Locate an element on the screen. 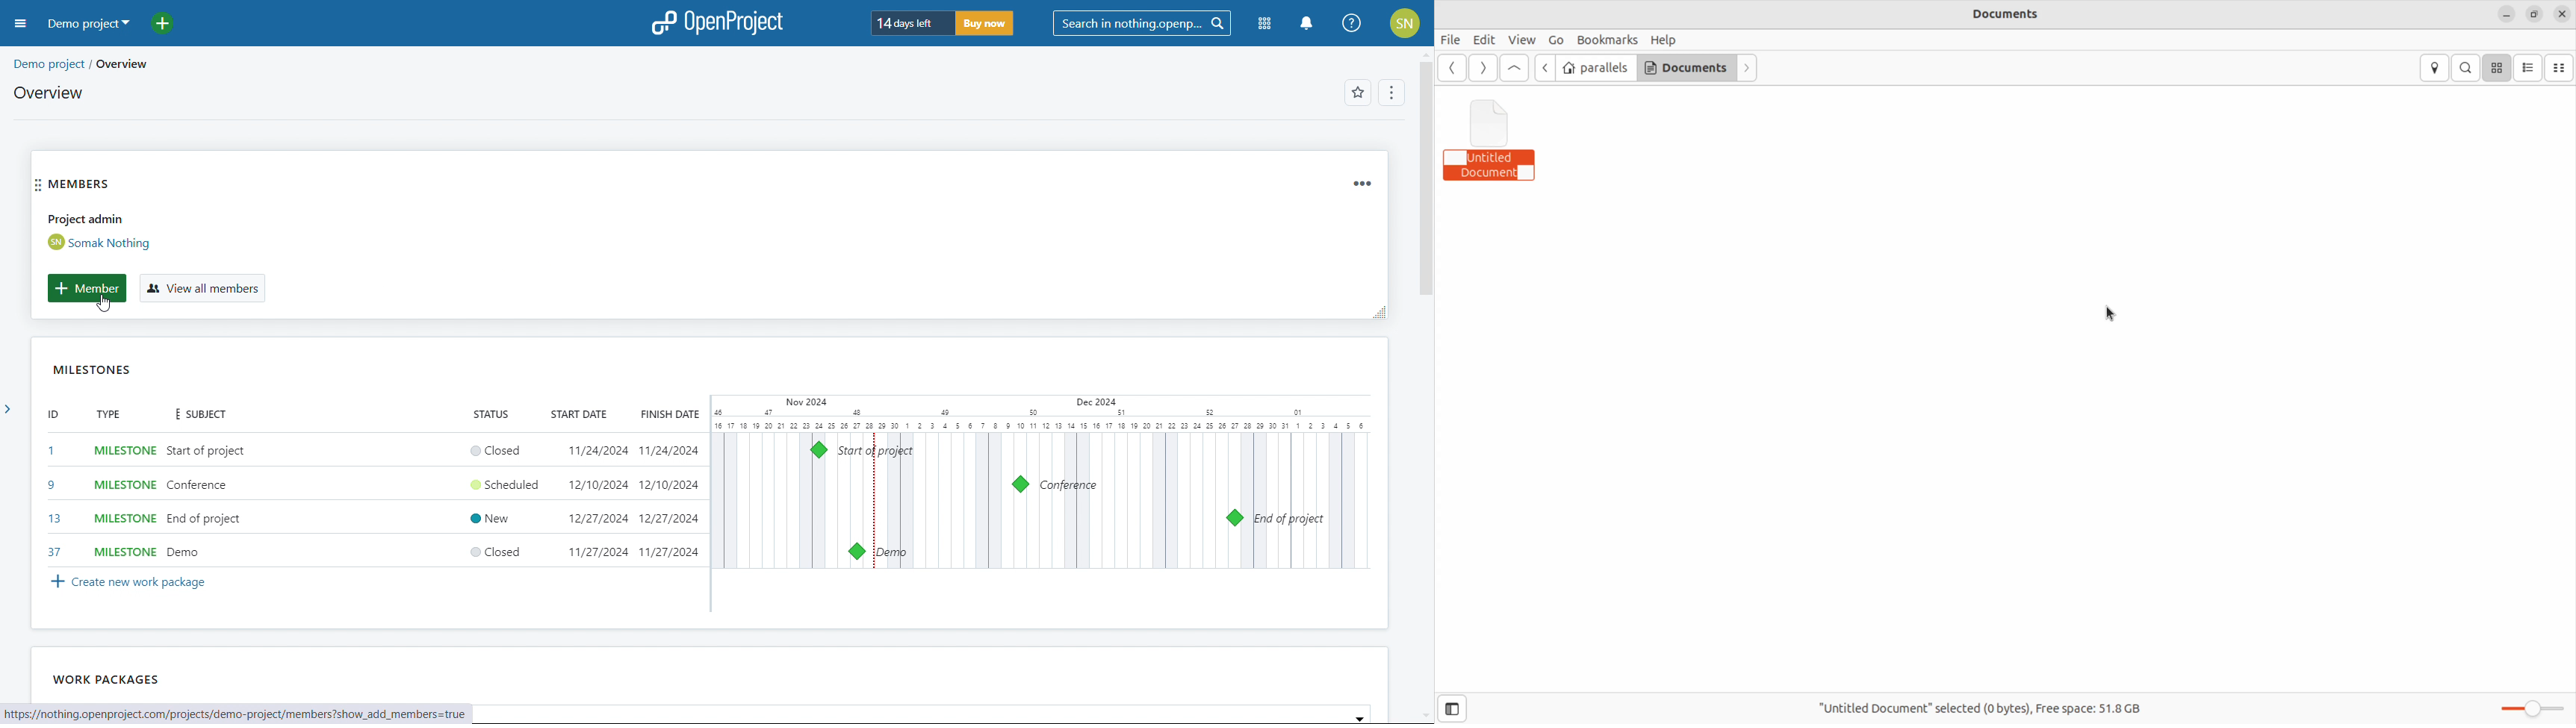 This screenshot has height=728, width=2576. resize is located at coordinates (2533, 13).